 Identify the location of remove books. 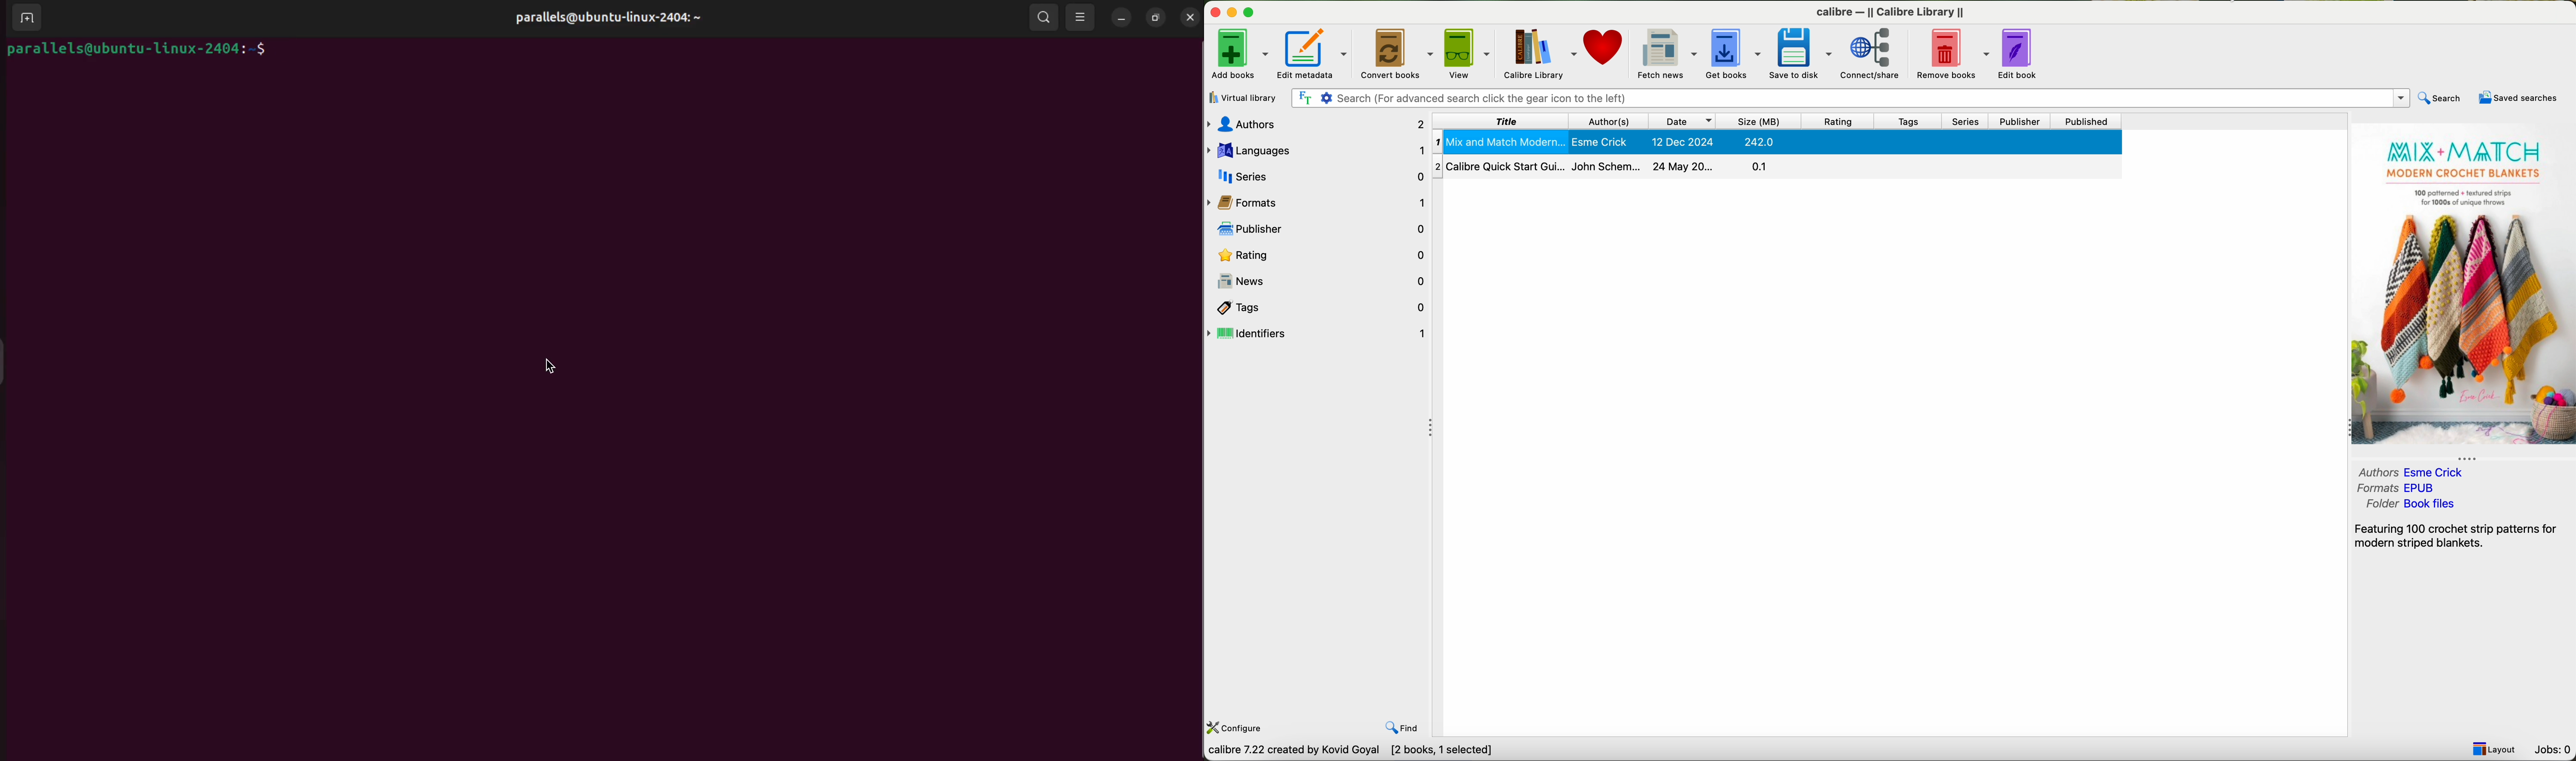
(1953, 53).